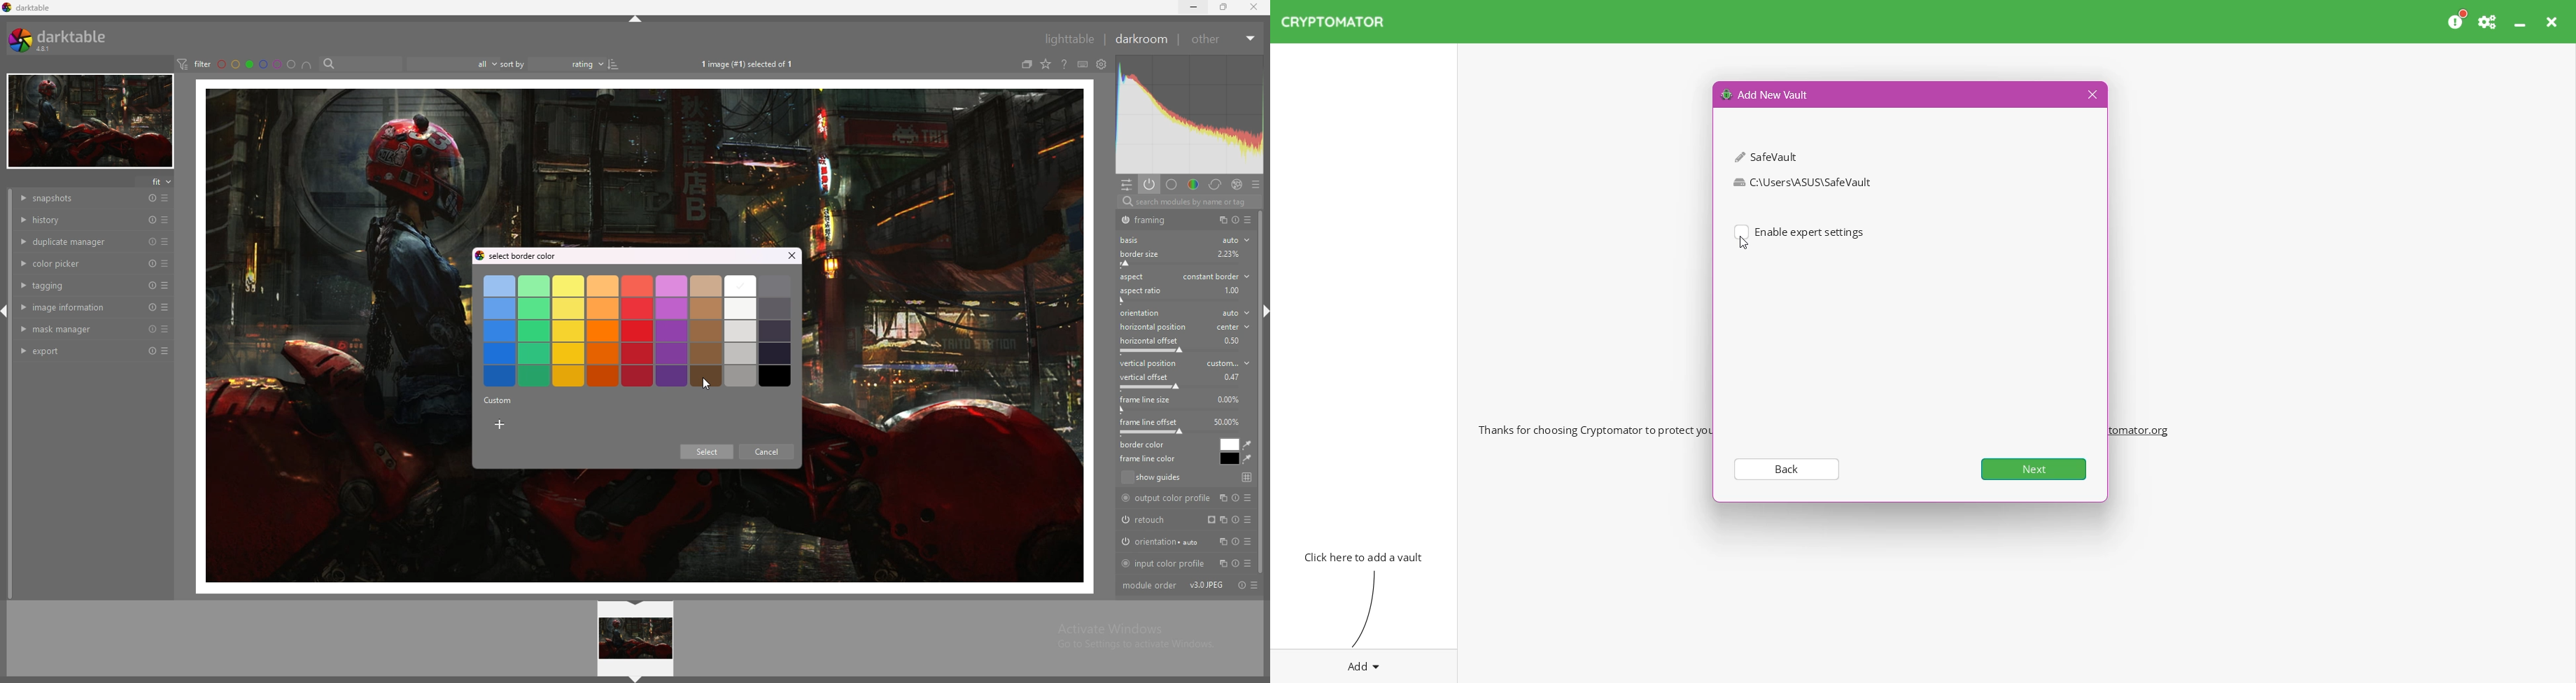 This screenshot has width=2576, height=700. I want to click on reset, so click(152, 199).